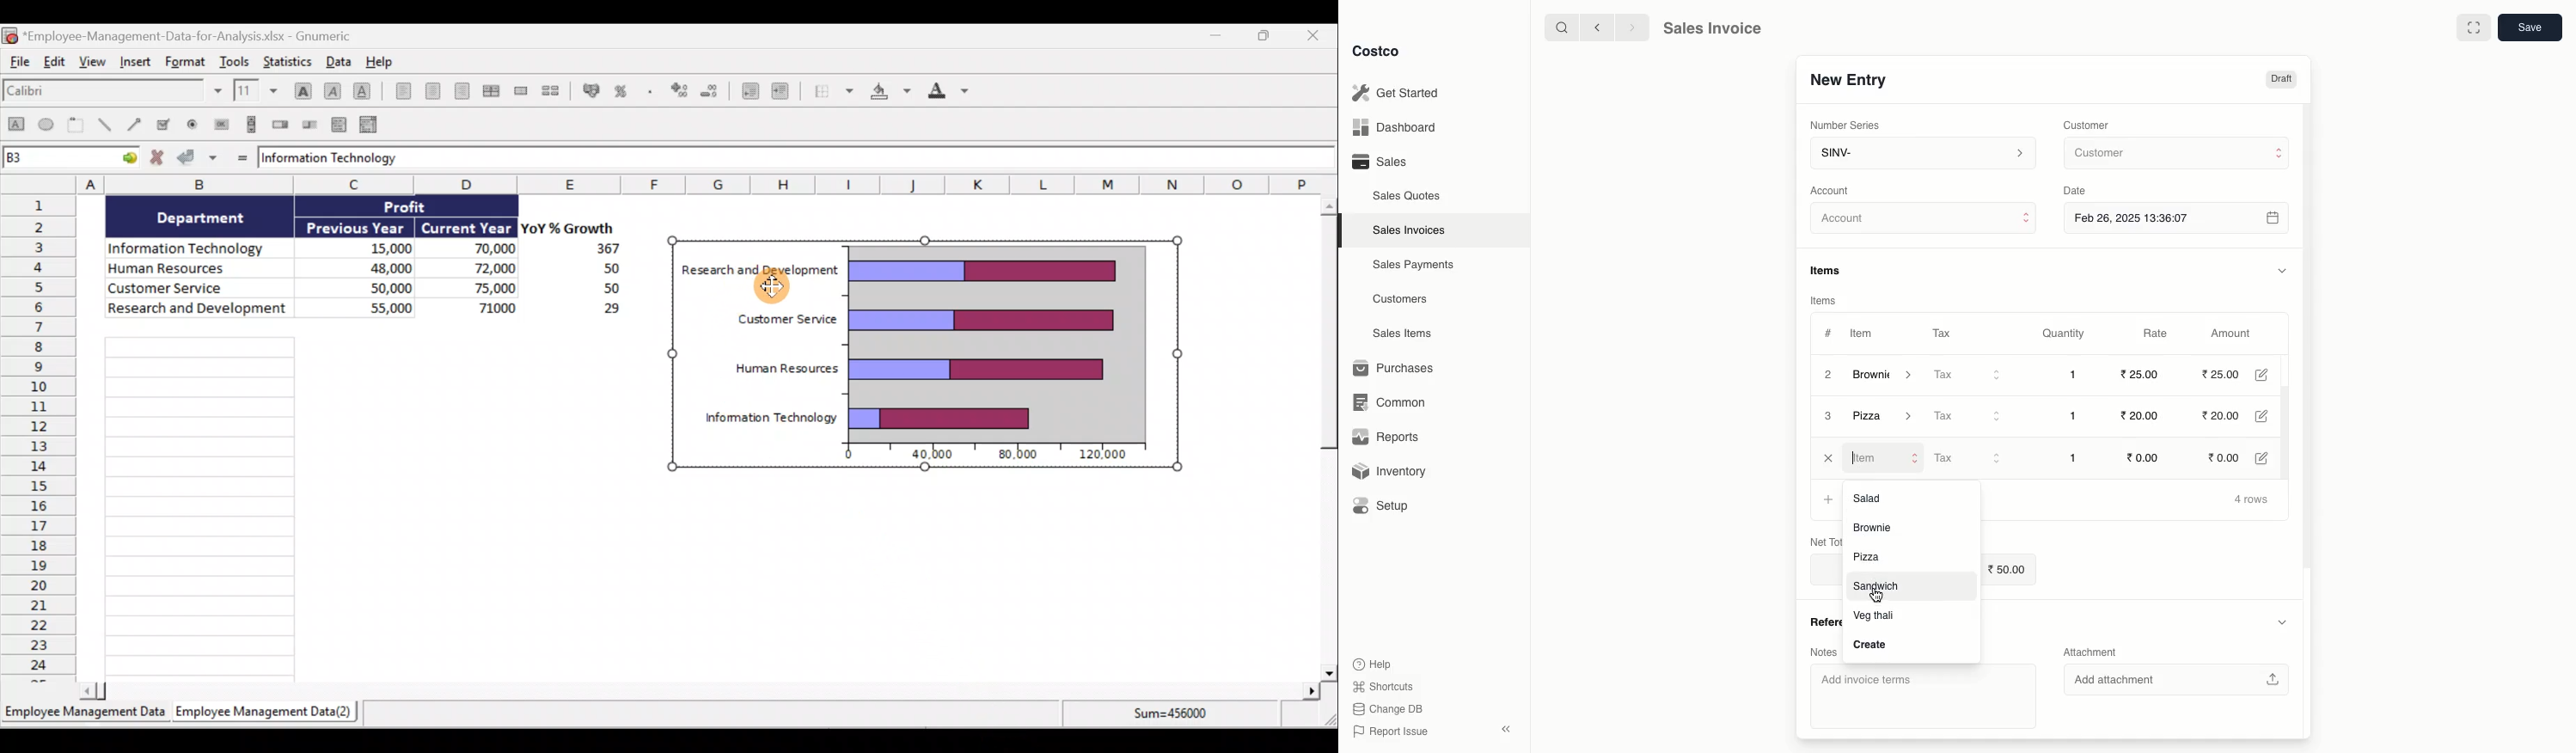 The image size is (2576, 756). Describe the element at coordinates (2178, 217) in the screenshot. I see `Feb 26, 2025 13:36:07` at that location.